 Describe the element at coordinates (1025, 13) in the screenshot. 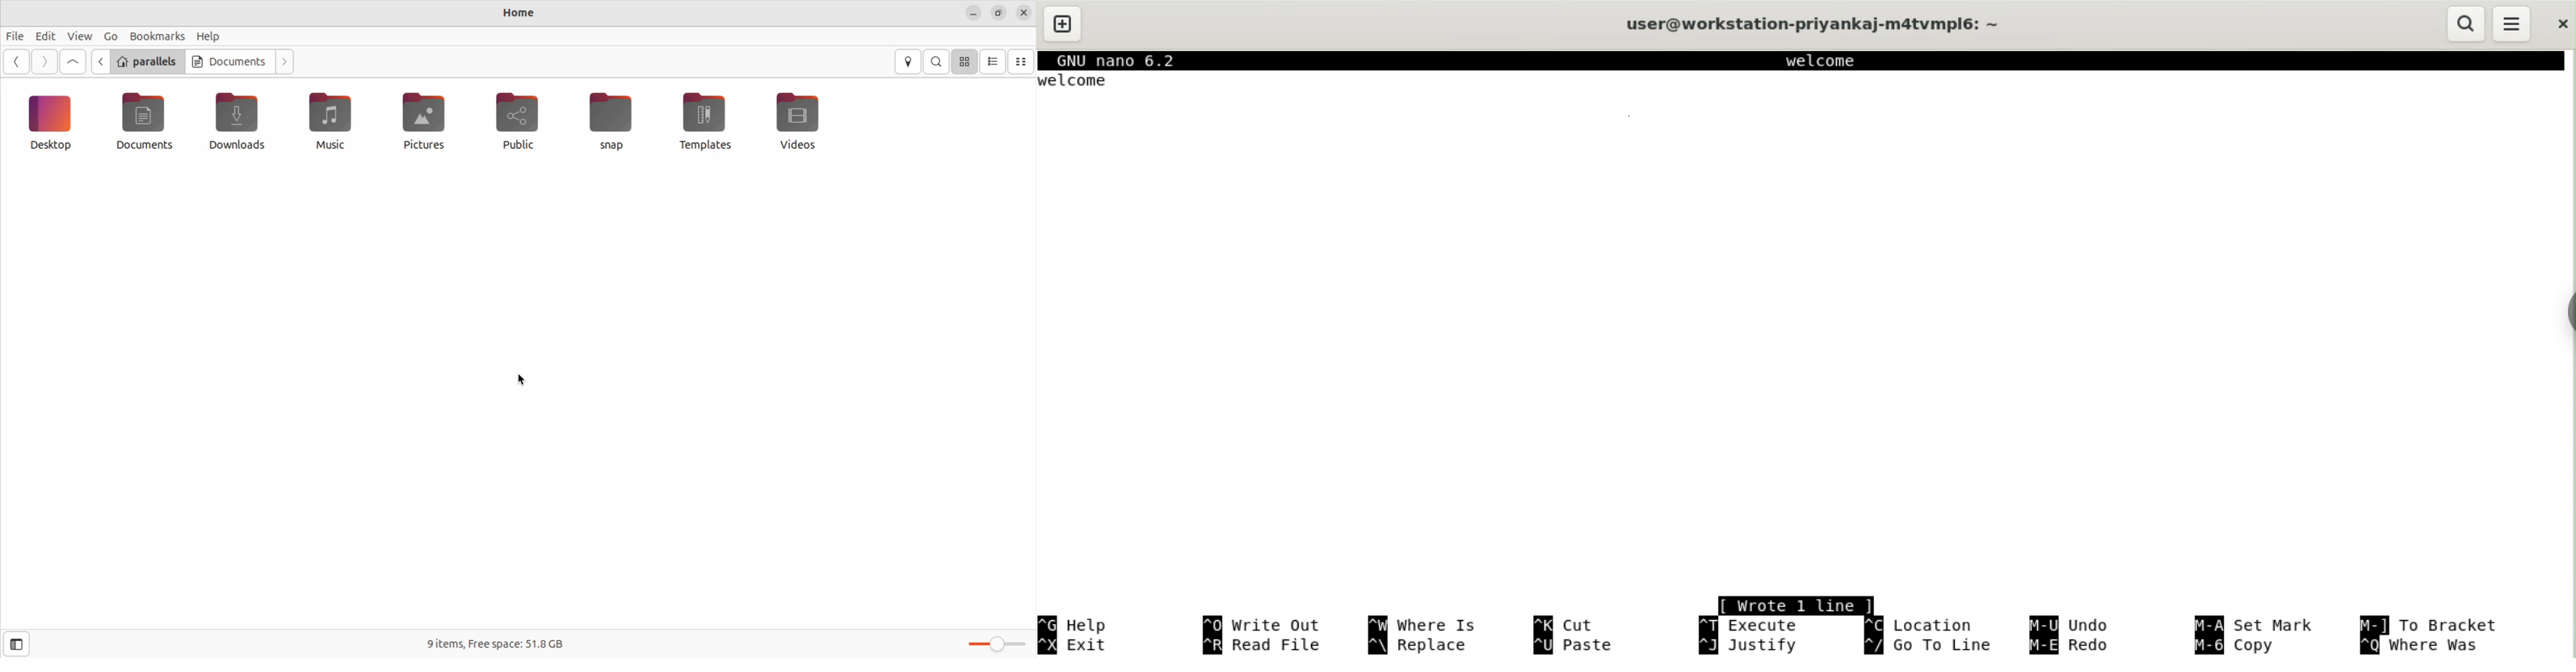

I see `close` at that location.